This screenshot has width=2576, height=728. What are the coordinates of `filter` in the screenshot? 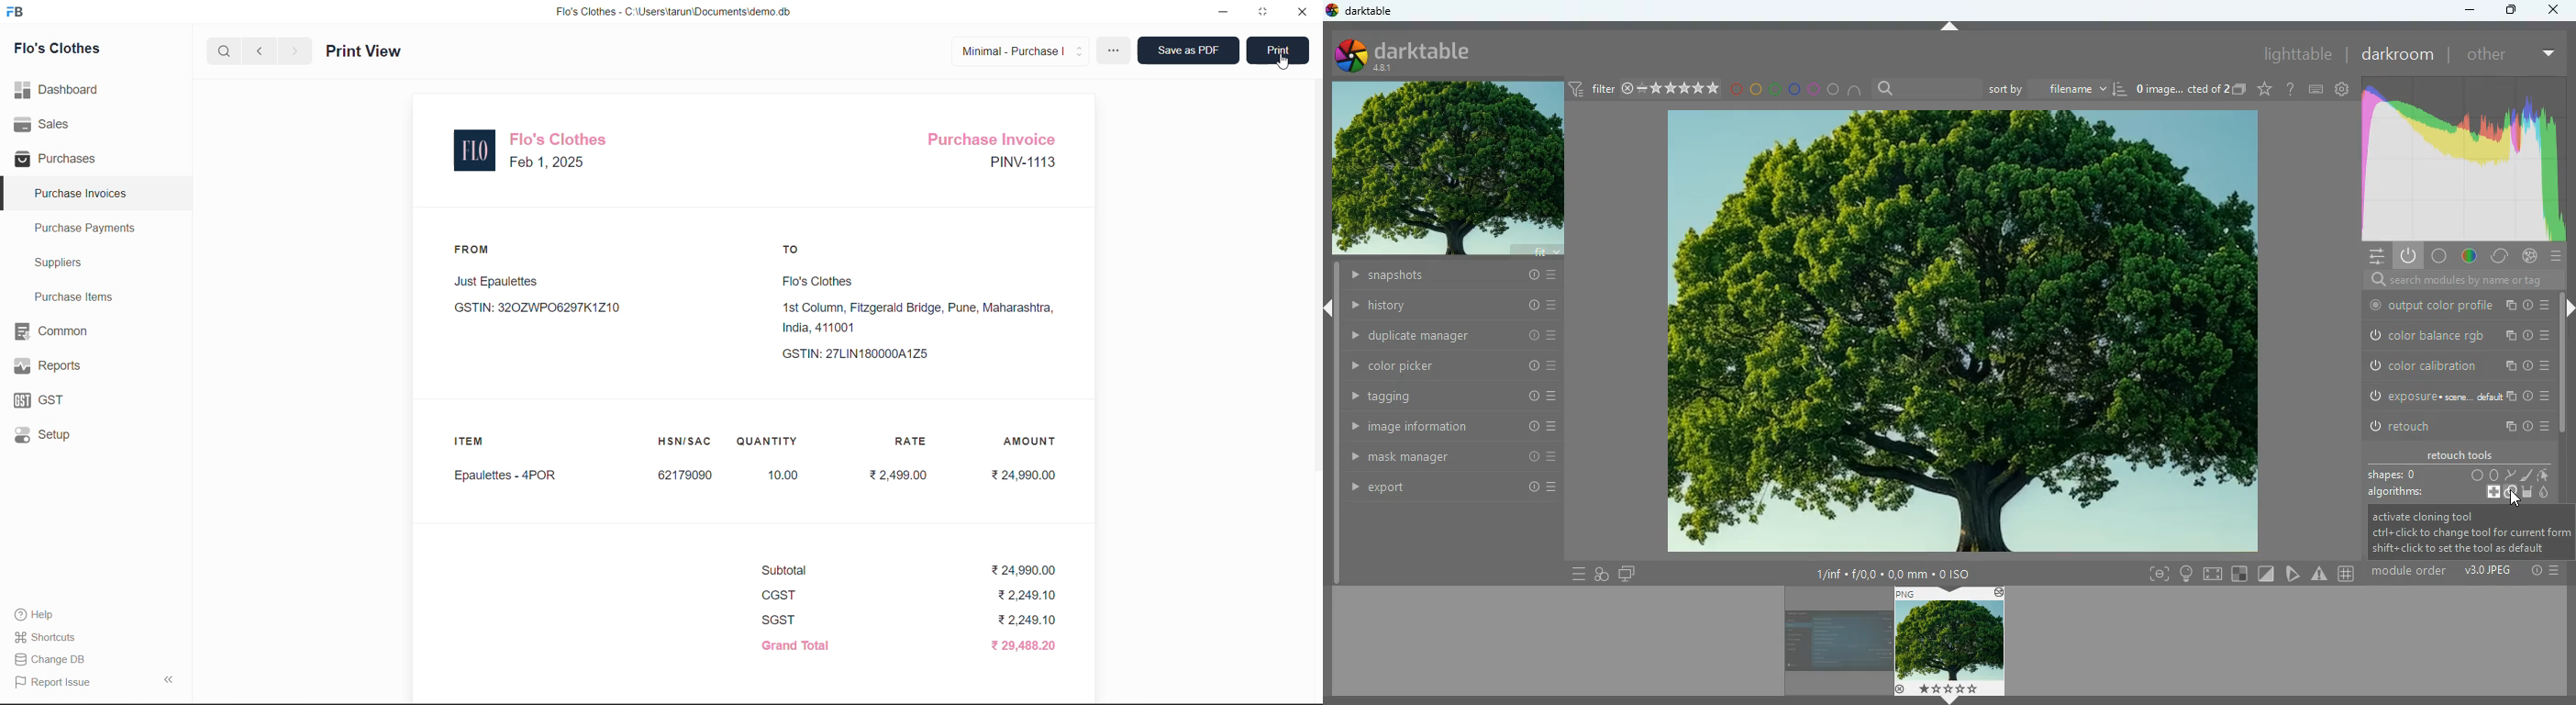 It's located at (1645, 91).